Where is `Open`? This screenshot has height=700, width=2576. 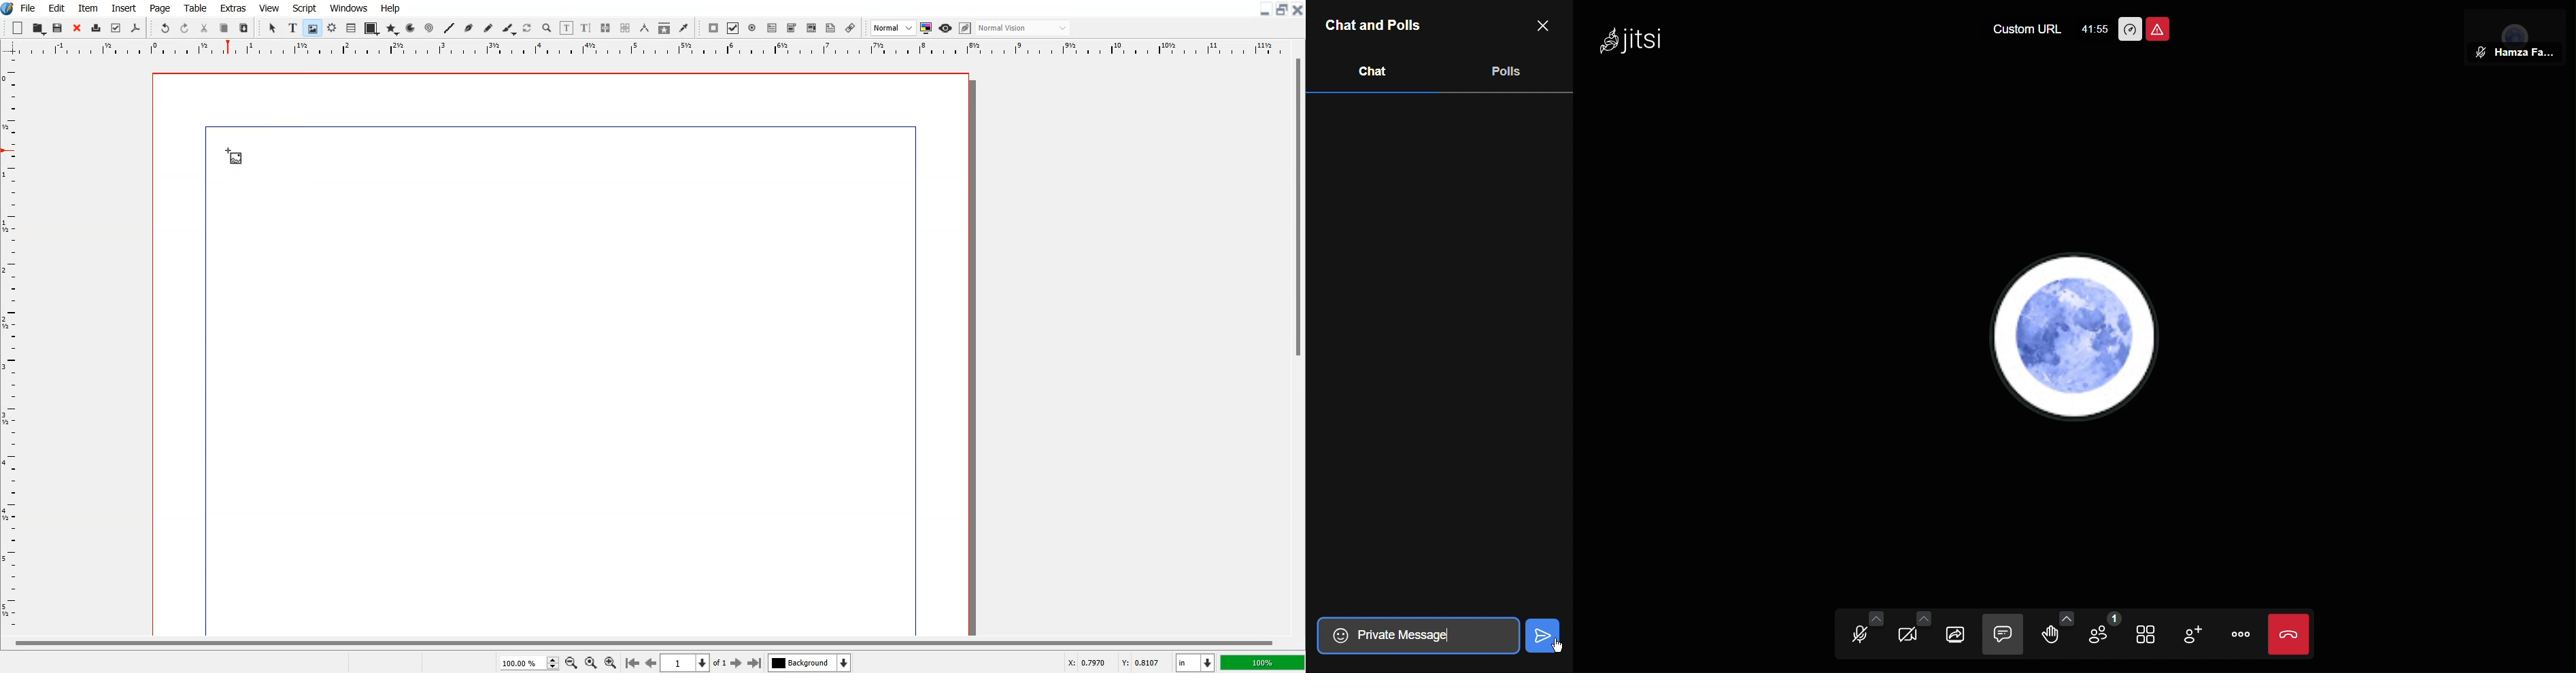 Open is located at coordinates (39, 28).